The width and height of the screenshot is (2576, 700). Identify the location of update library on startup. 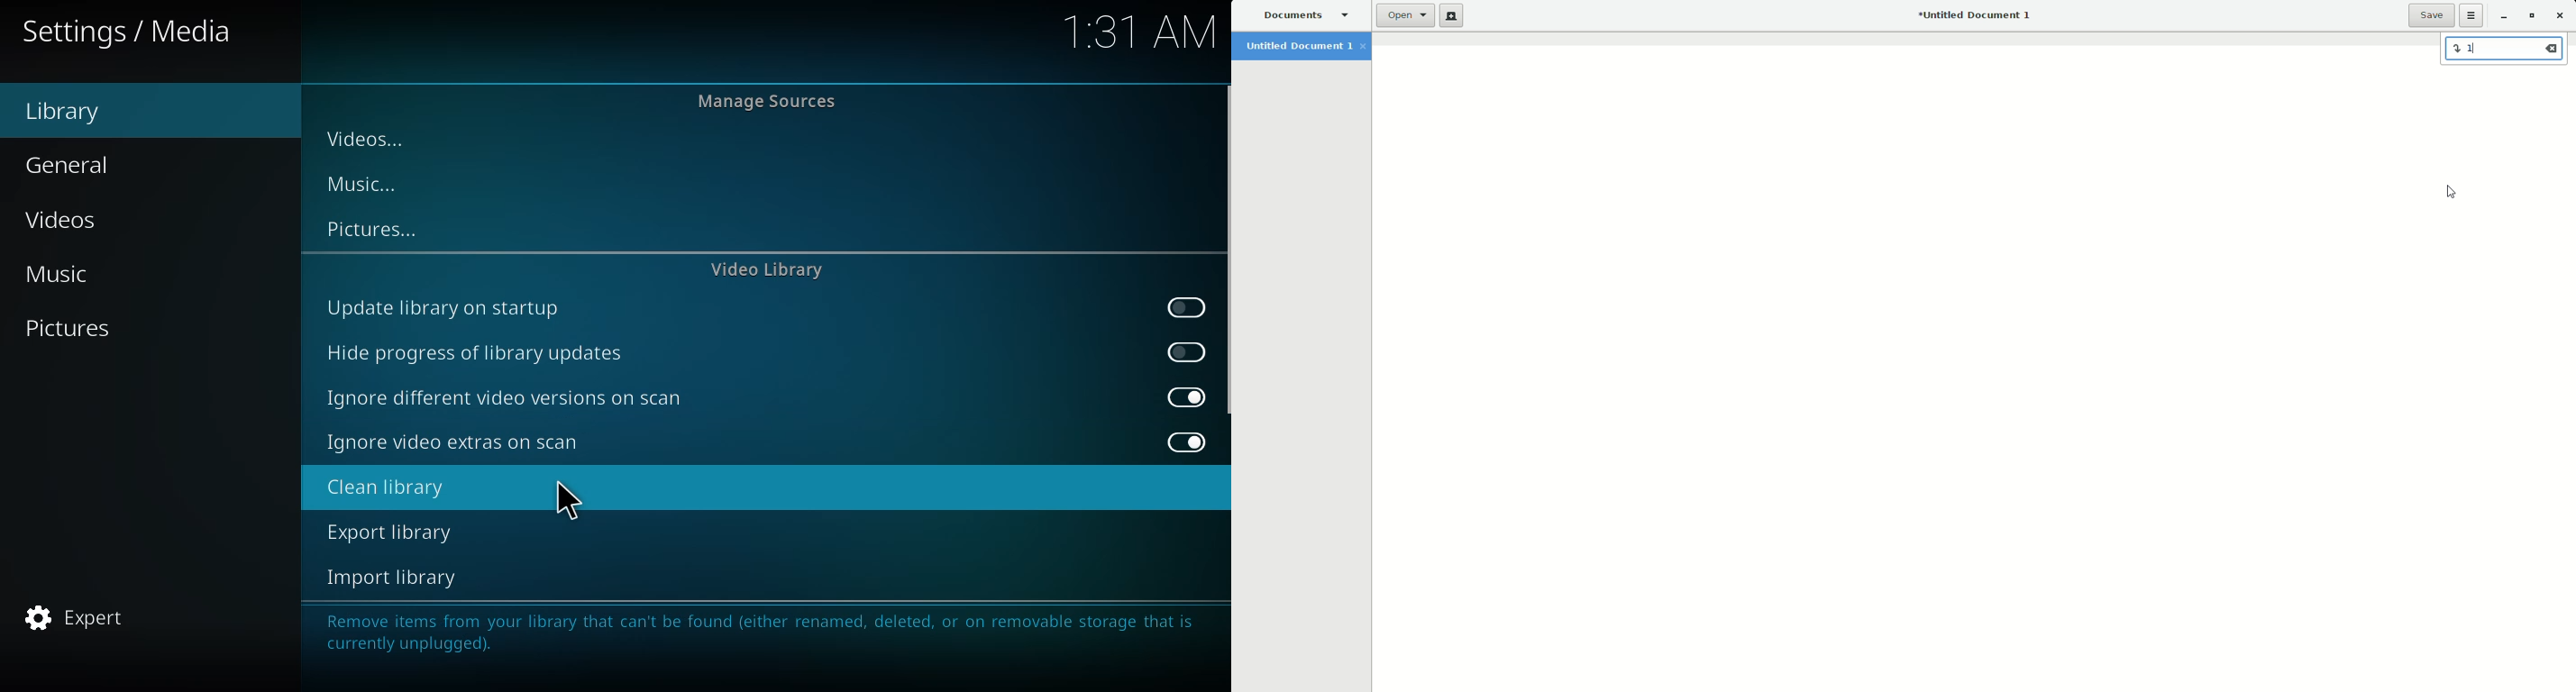
(448, 305).